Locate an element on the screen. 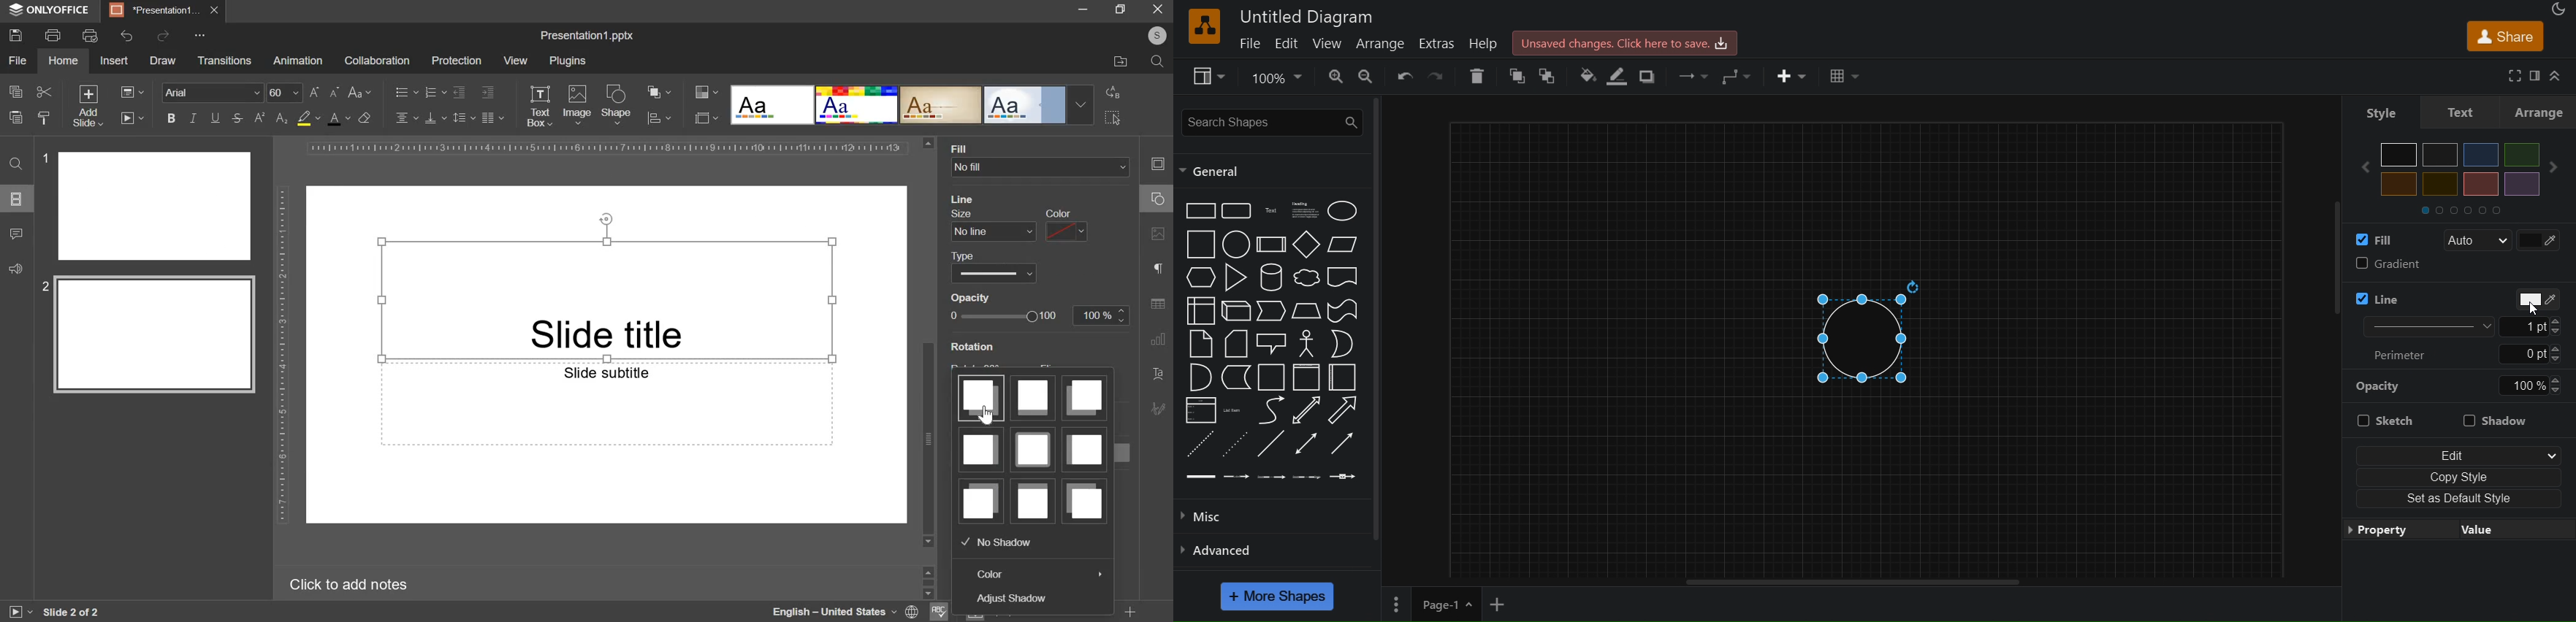 This screenshot has height=644, width=2576. align is located at coordinates (660, 119).